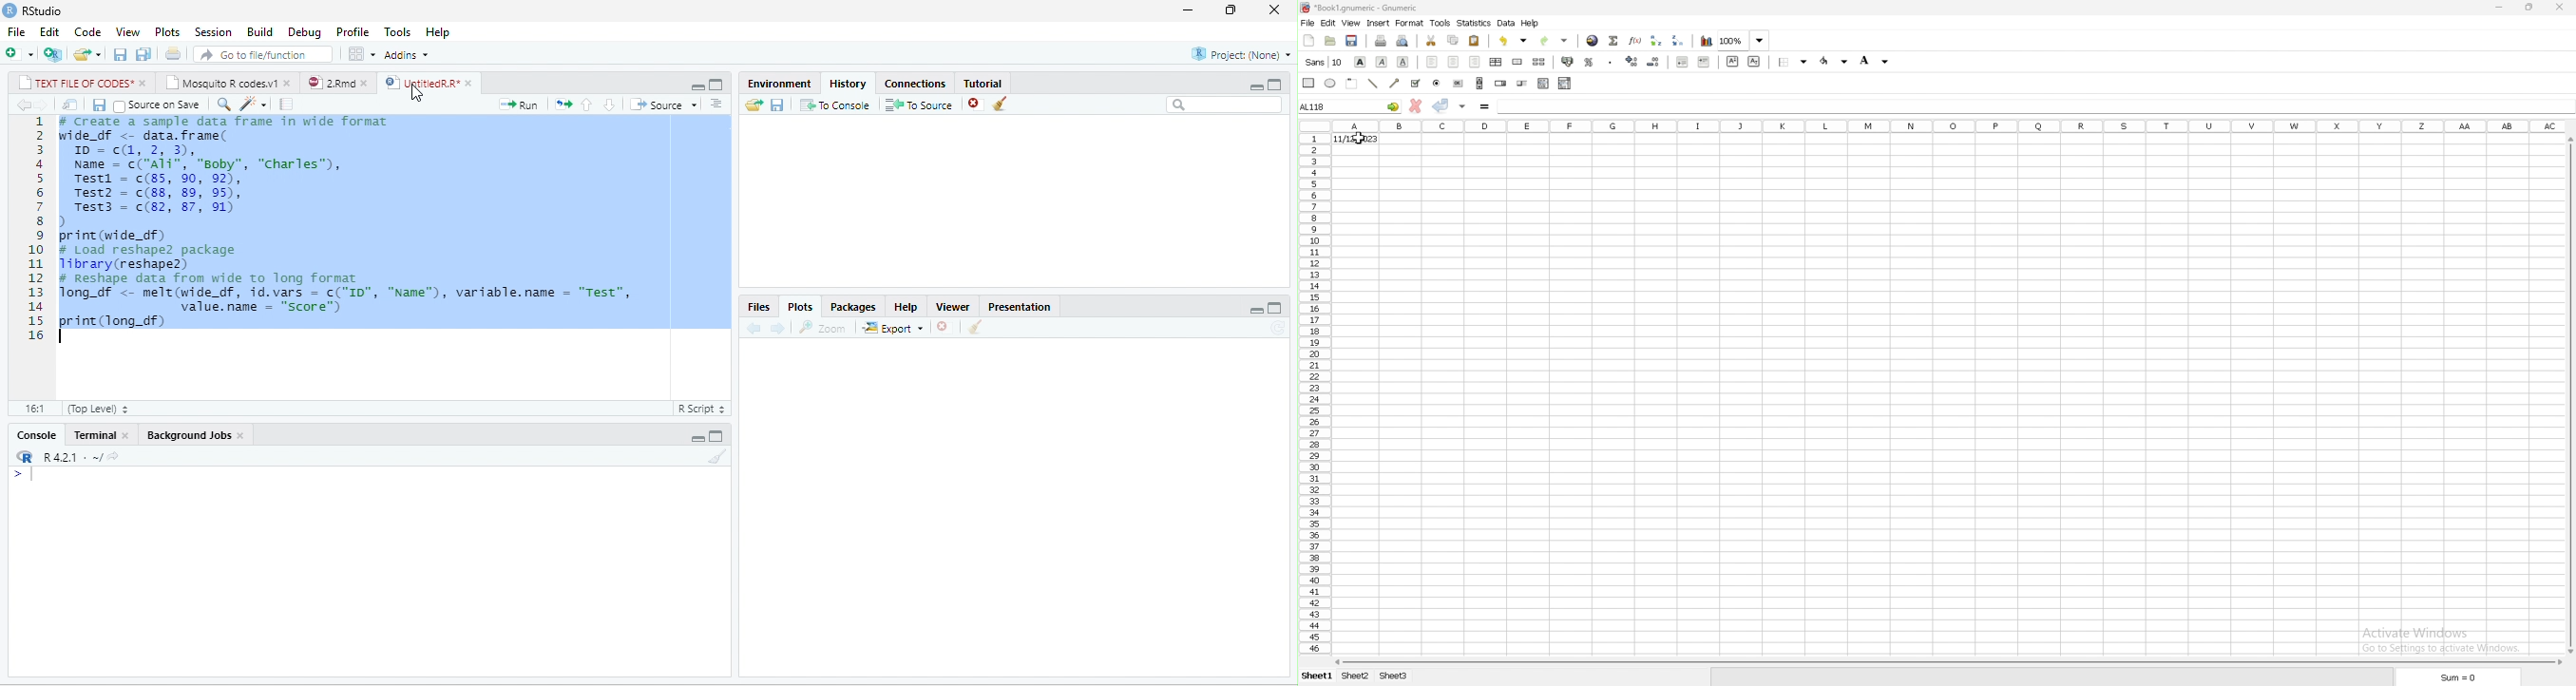 The image size is (2576, 700). What do you see at coordinates (518, 105) in the screenshot?
I see `Run` at bounding box center [518, 105].